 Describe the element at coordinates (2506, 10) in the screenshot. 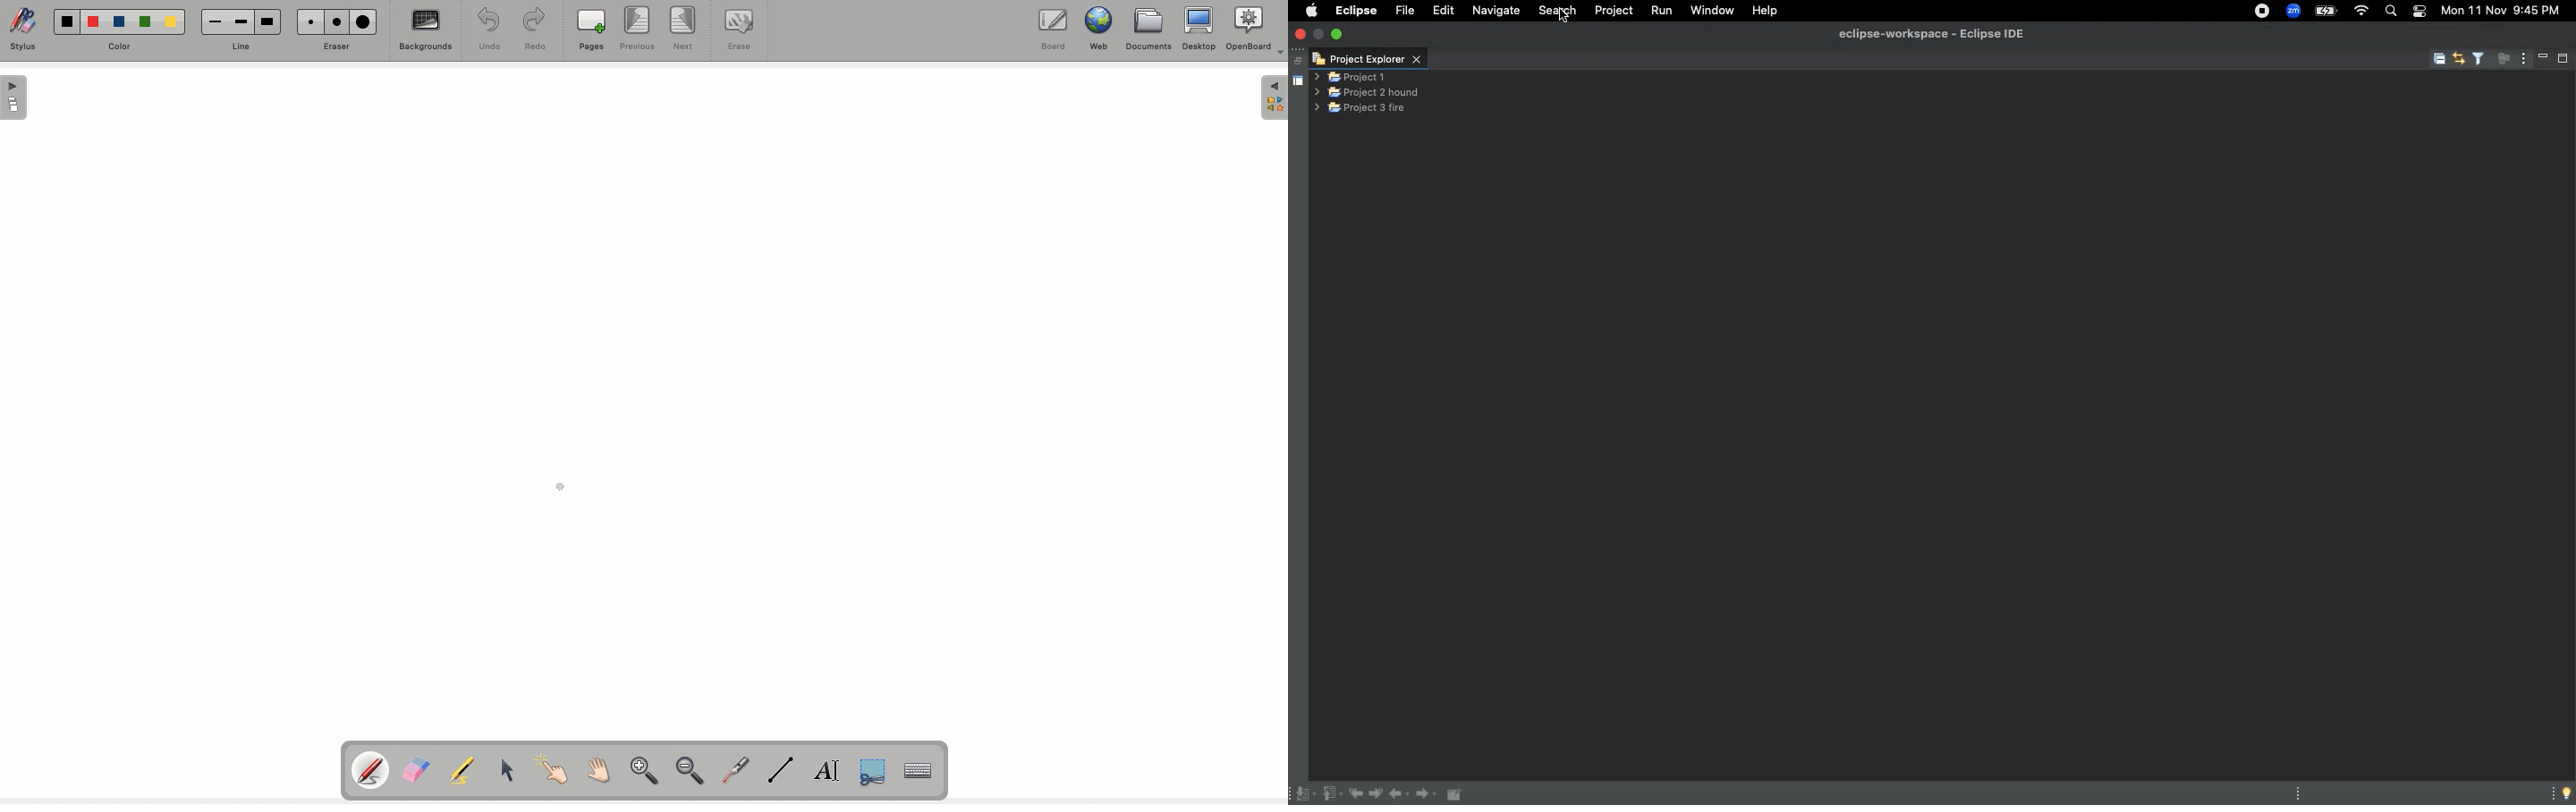

I see `Mon 11 Nov 9:45 PM` at that location.